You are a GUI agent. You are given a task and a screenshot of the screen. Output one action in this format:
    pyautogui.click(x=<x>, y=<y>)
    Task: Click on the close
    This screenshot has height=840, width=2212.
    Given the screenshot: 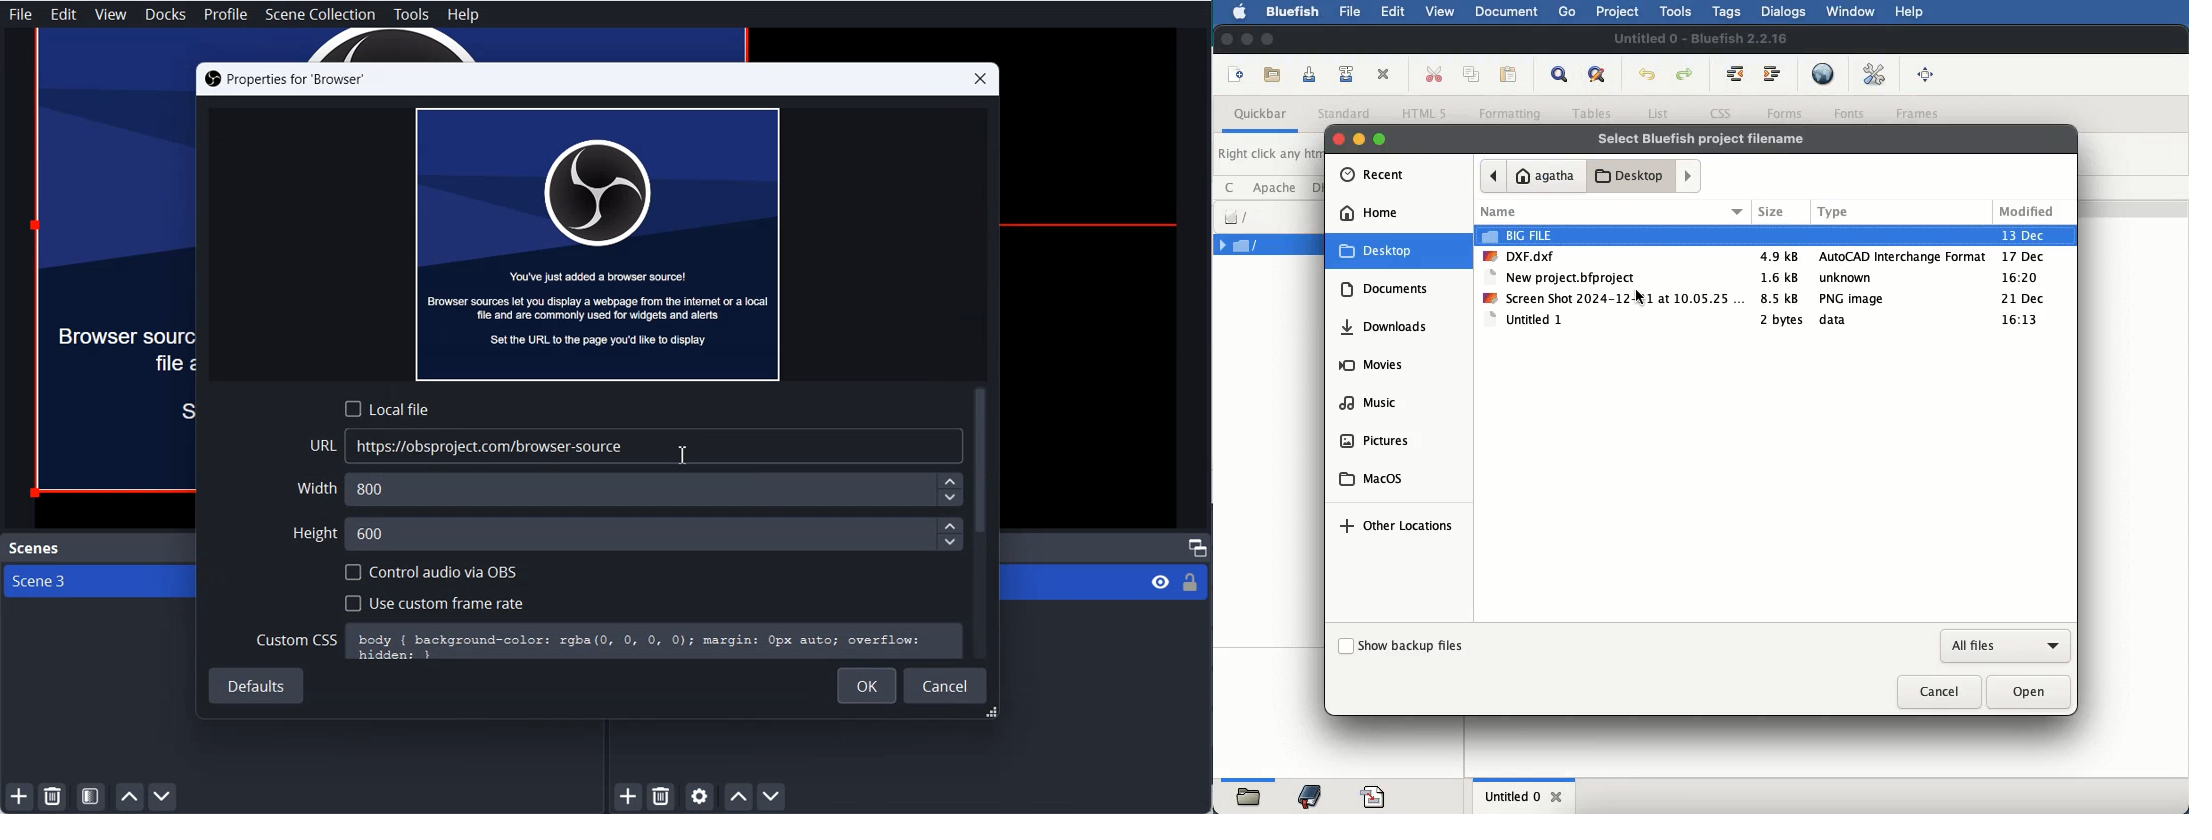 What is the action you would take?
    pyautogui.click(x=1227, y=38)
    